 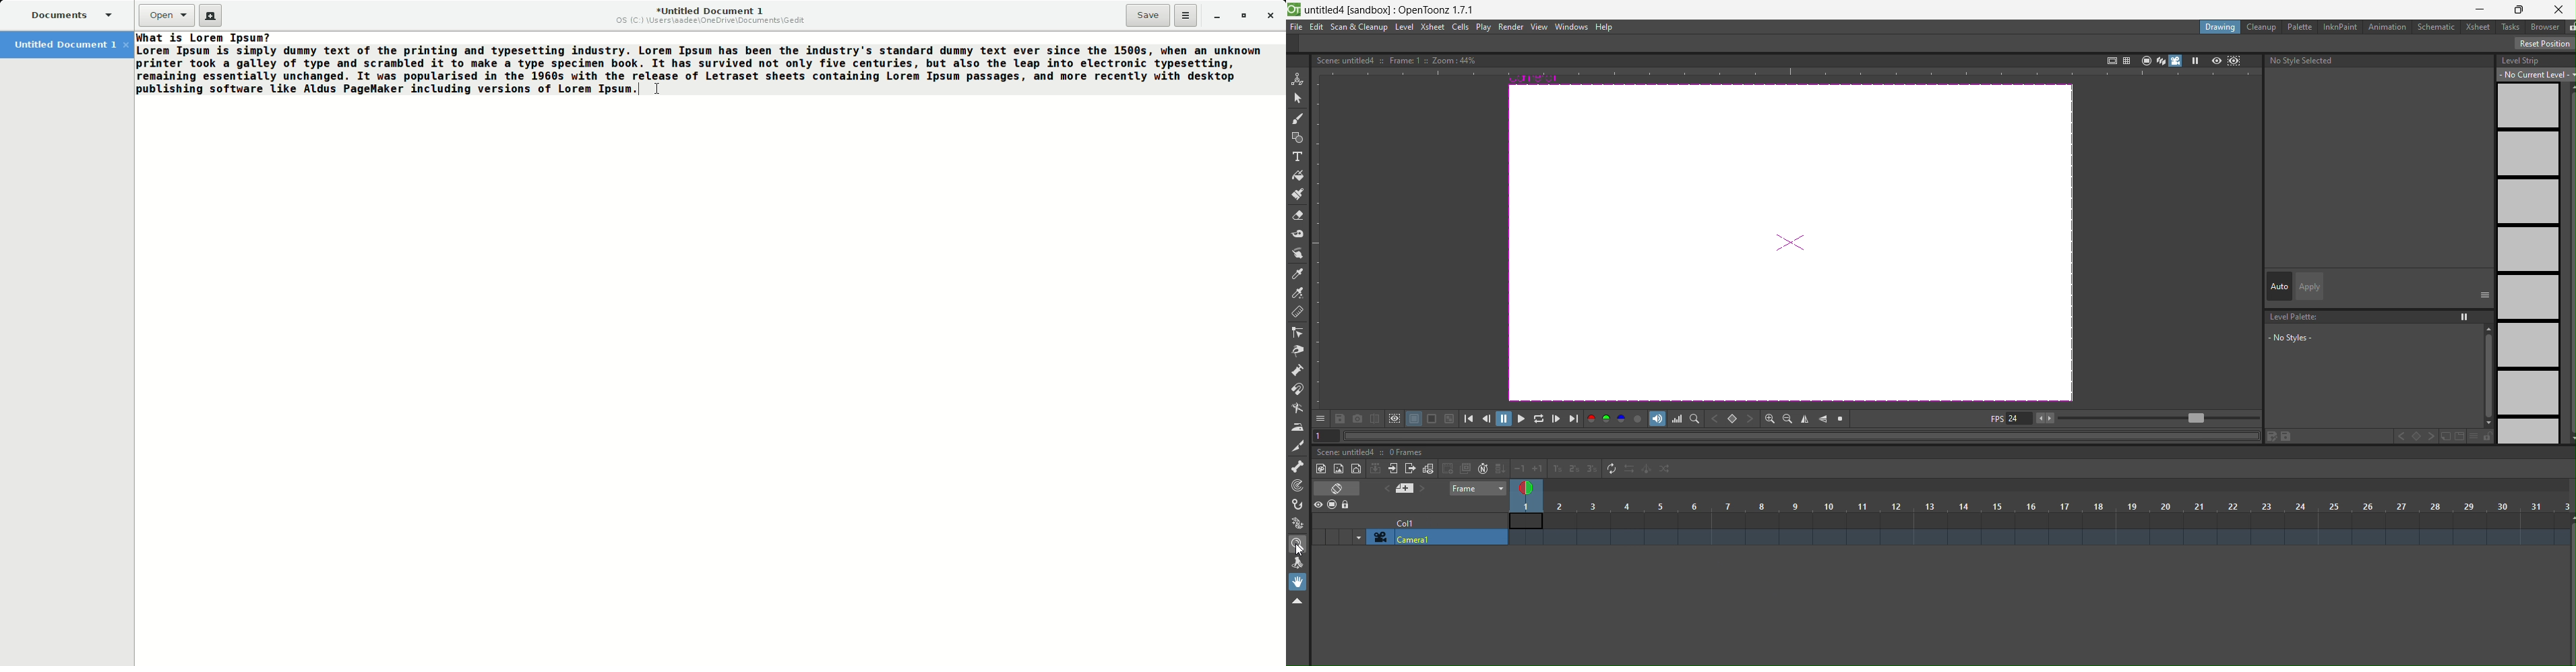 I want to click on text, so click(x=1396, y=61).